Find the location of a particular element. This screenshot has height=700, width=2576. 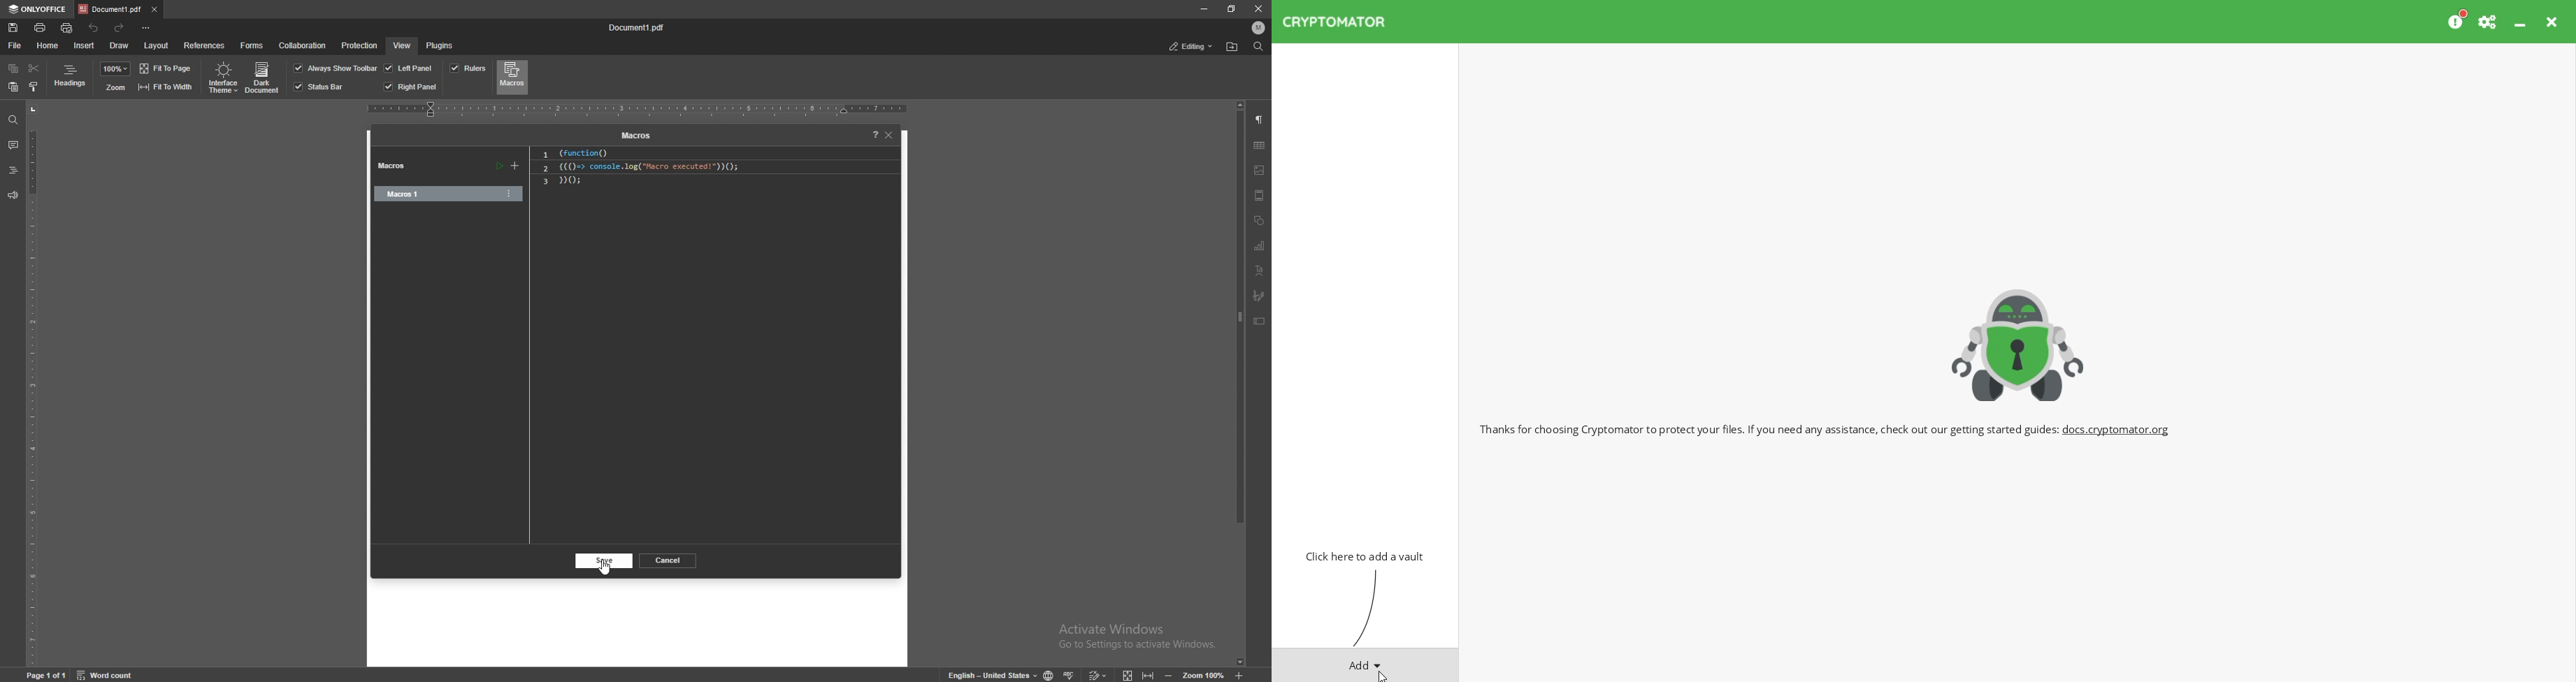

dark document is located at coordinates (264, 78).